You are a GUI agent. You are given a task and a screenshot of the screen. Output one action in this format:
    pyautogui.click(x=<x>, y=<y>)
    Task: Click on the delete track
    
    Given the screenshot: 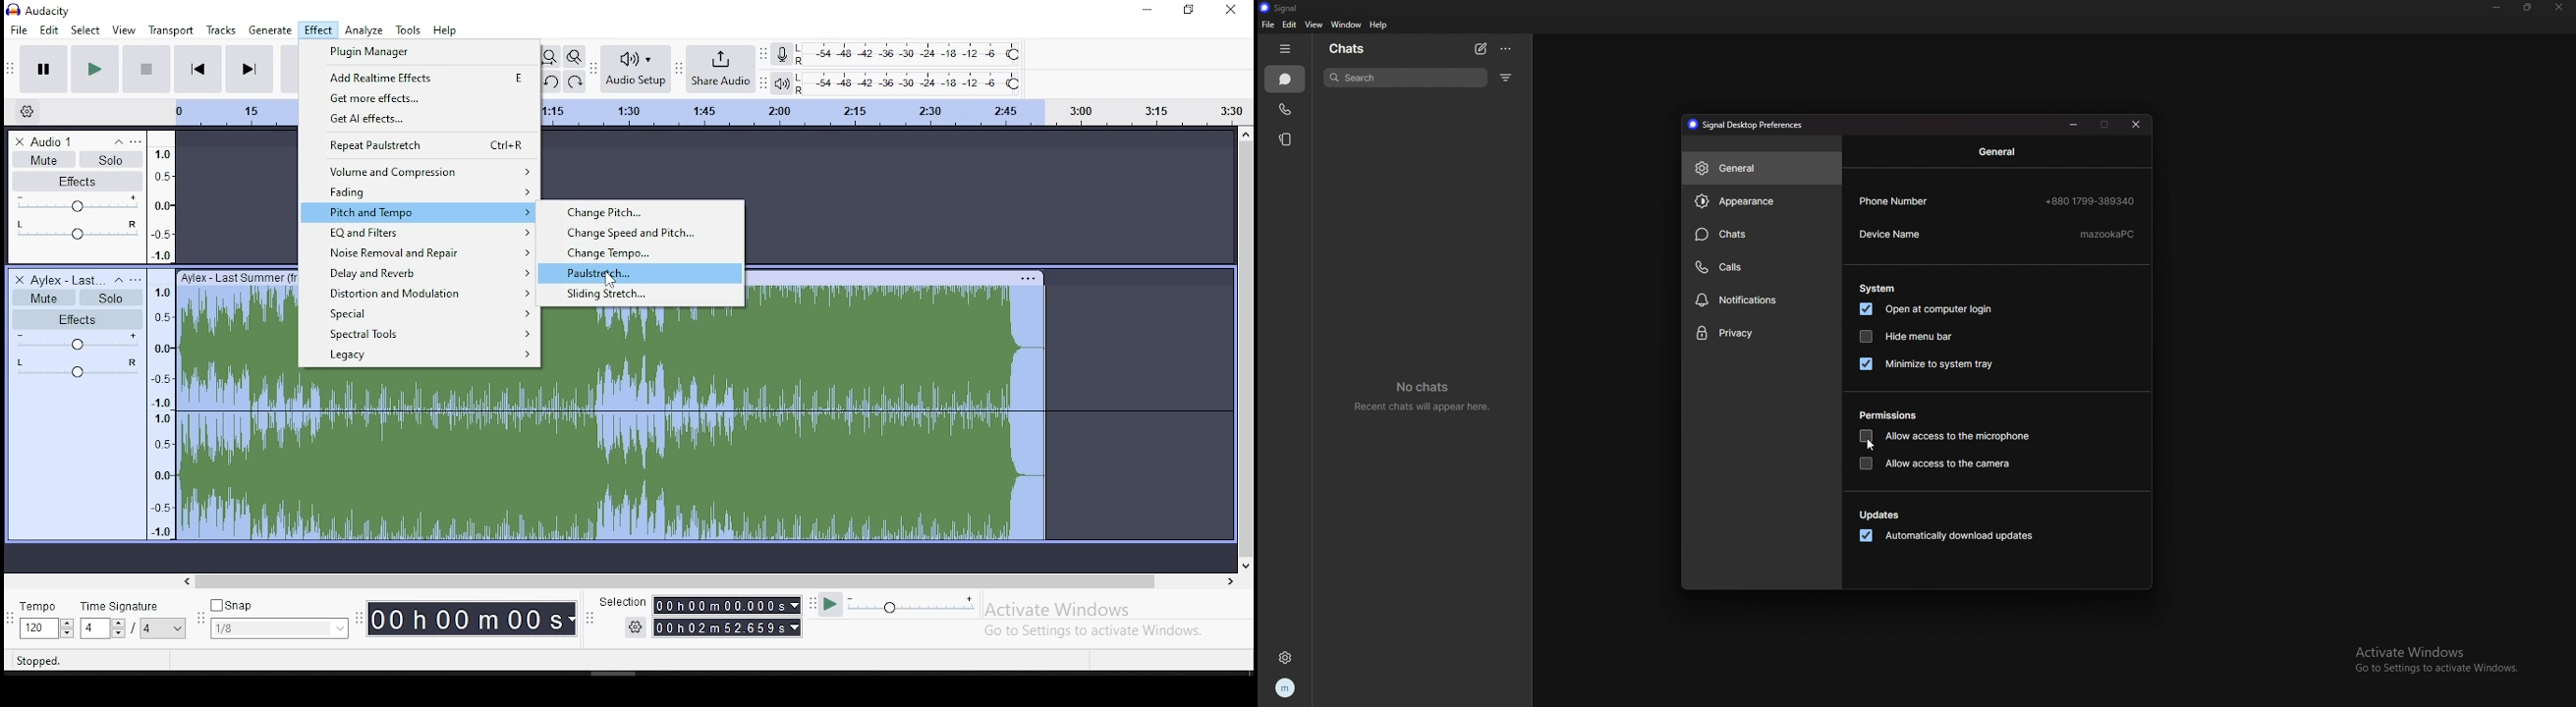 What is the action you would take?
    pyautogui.click(x=19, y=139)
    